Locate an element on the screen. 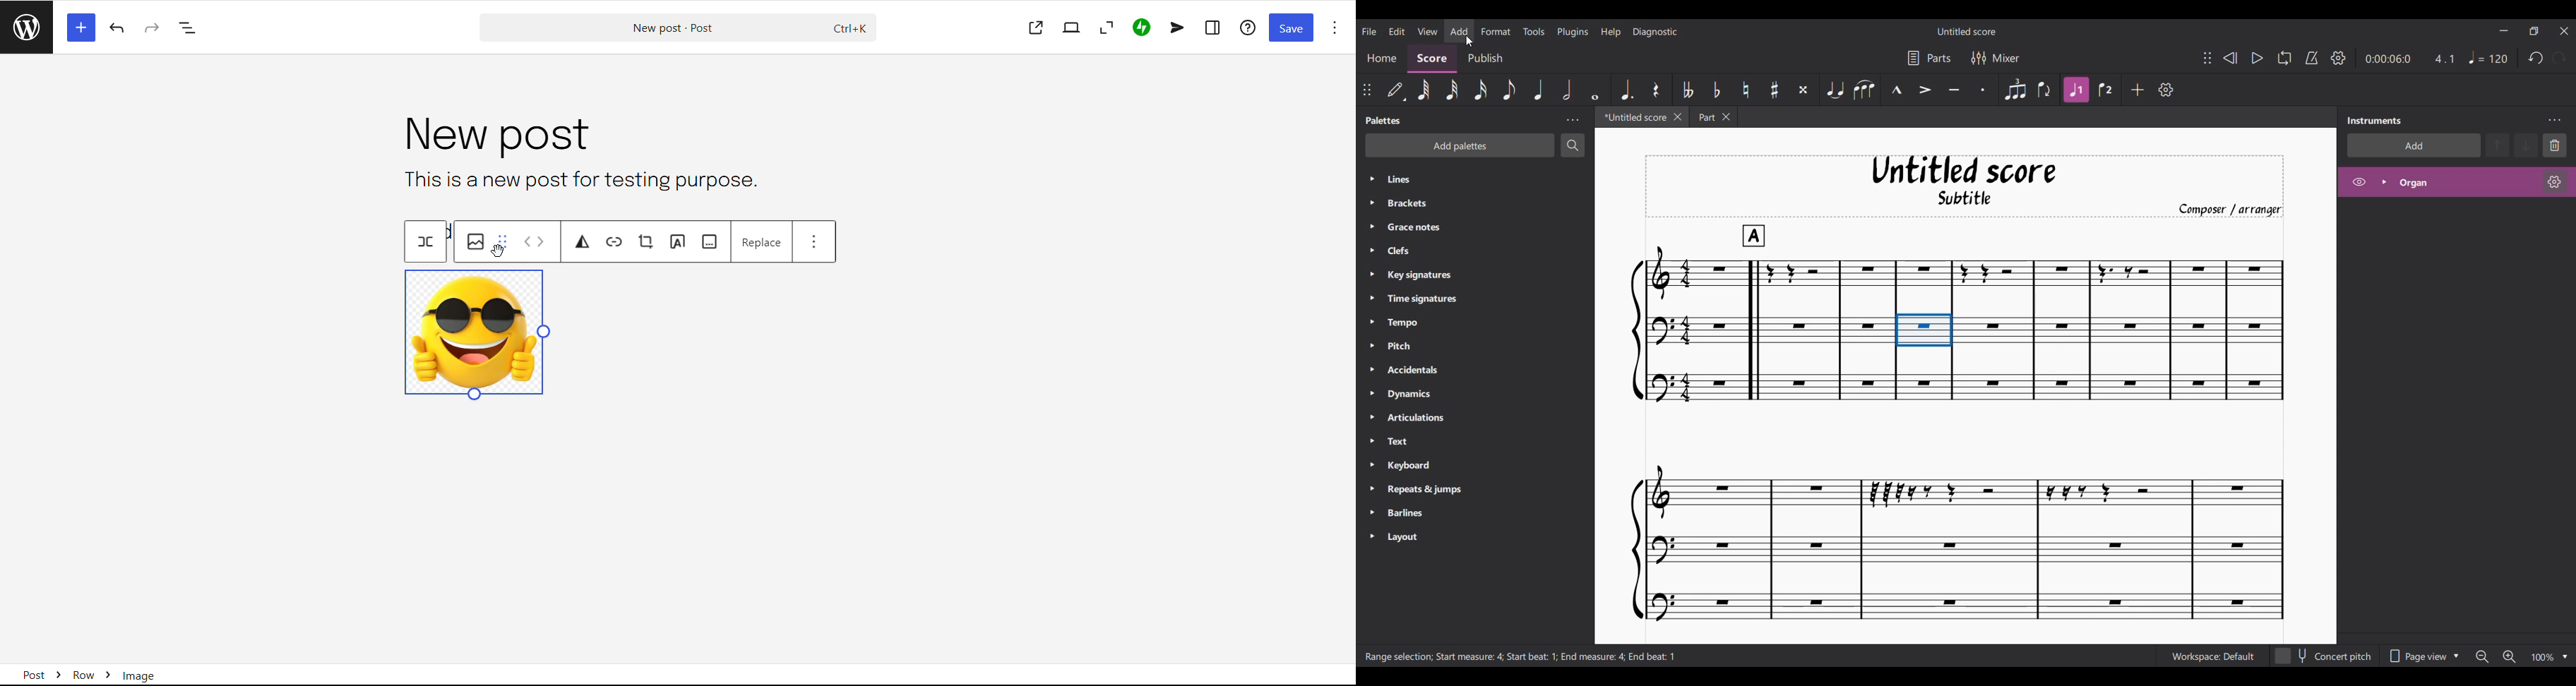 The width and height of the screenshot is (2576, 700). settings is located at coordinates (1213, 28).